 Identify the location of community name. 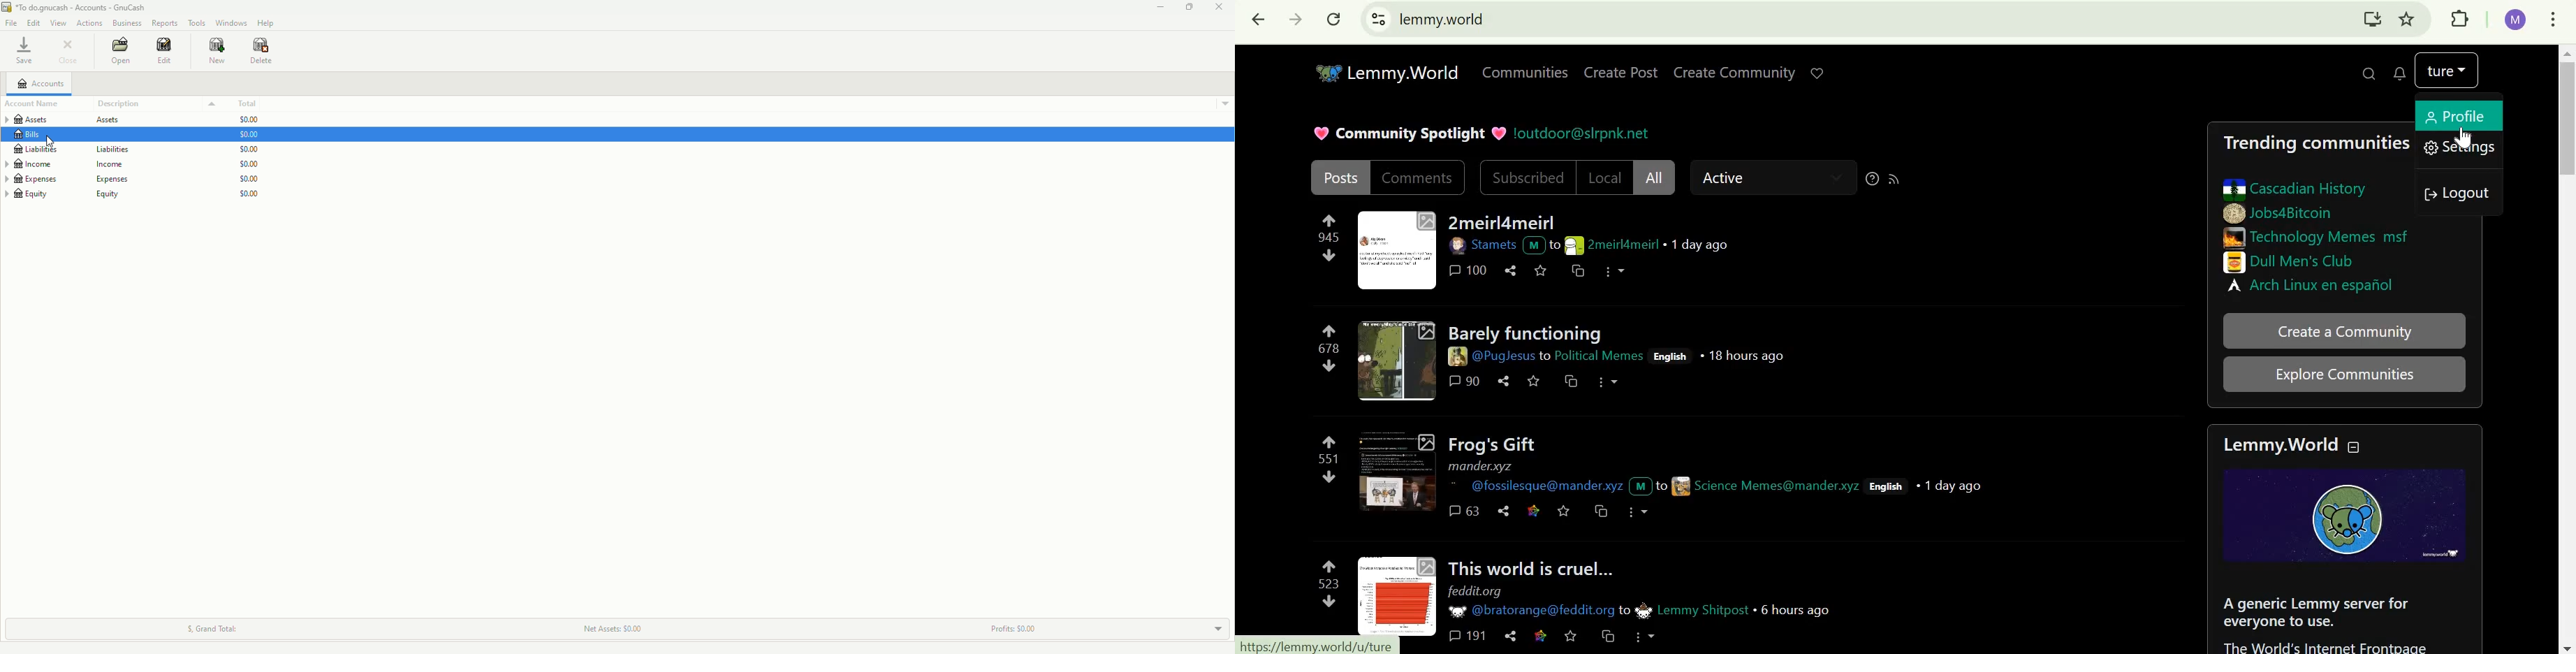
(1684, 609).